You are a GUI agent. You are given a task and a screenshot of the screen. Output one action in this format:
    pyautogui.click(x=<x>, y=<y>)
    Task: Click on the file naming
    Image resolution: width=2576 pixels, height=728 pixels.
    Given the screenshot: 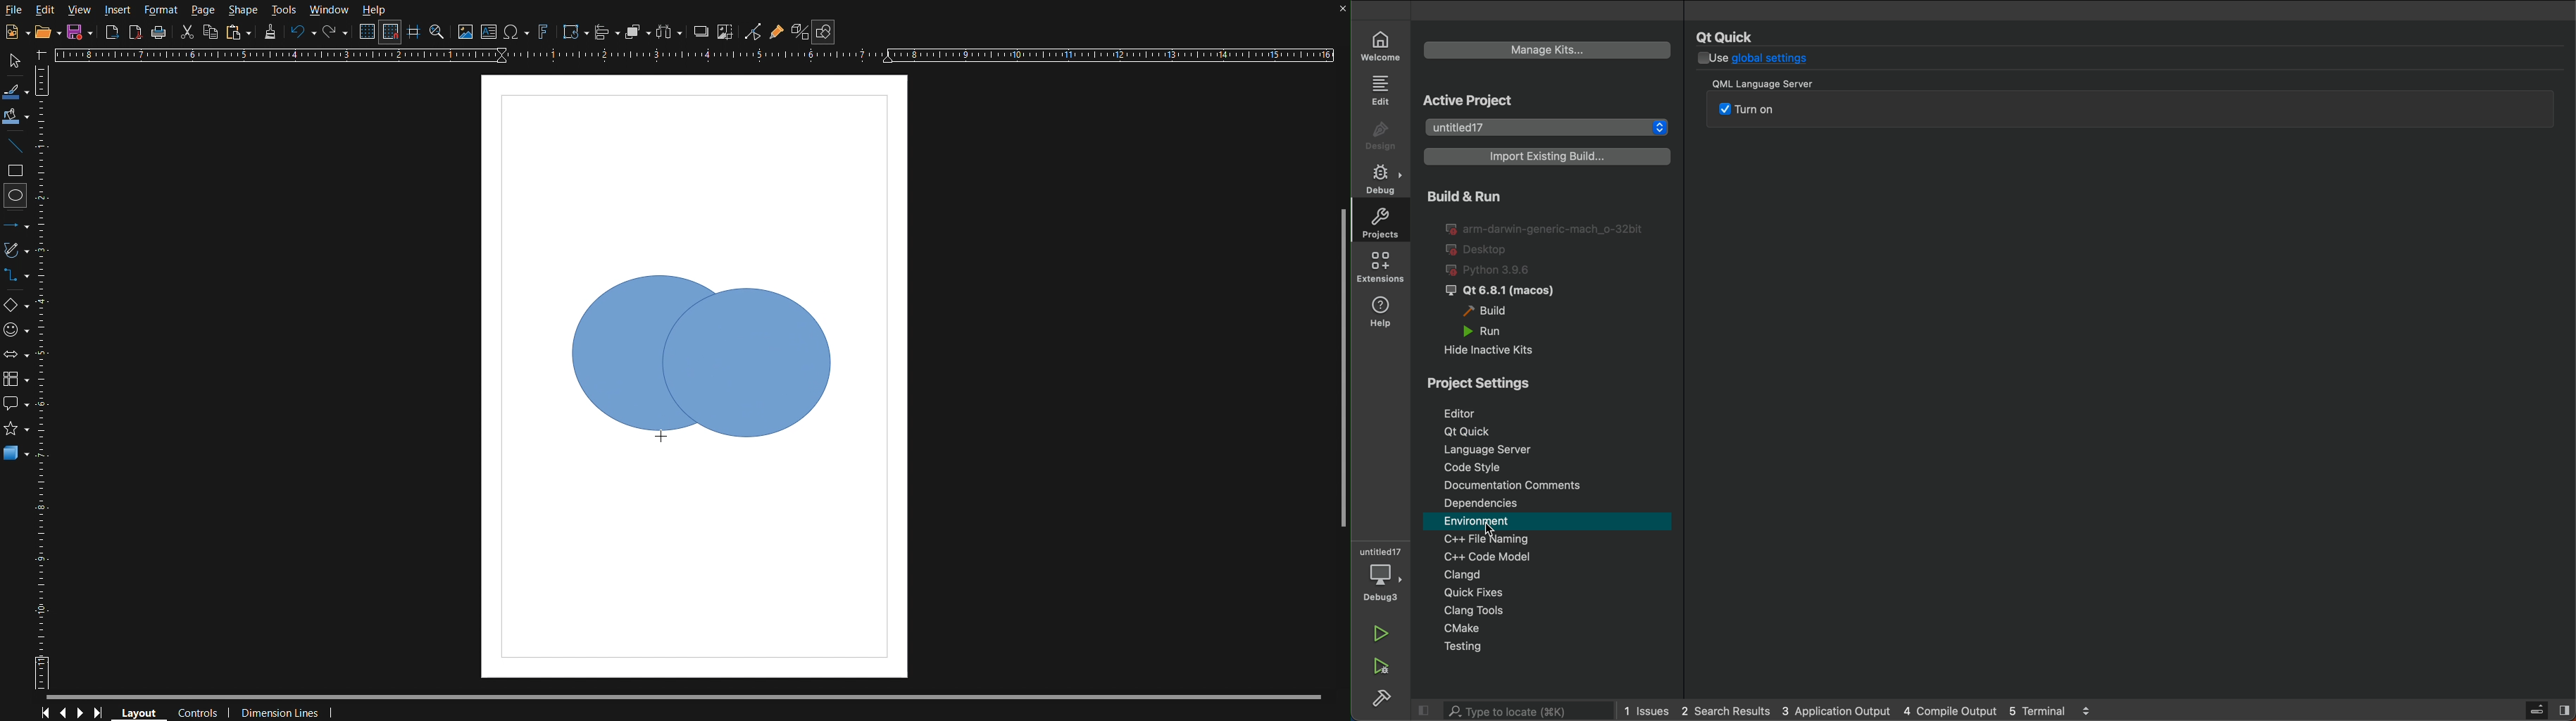 What is the action you would take?
    pyautogui.click(x=1550, y=539)
    